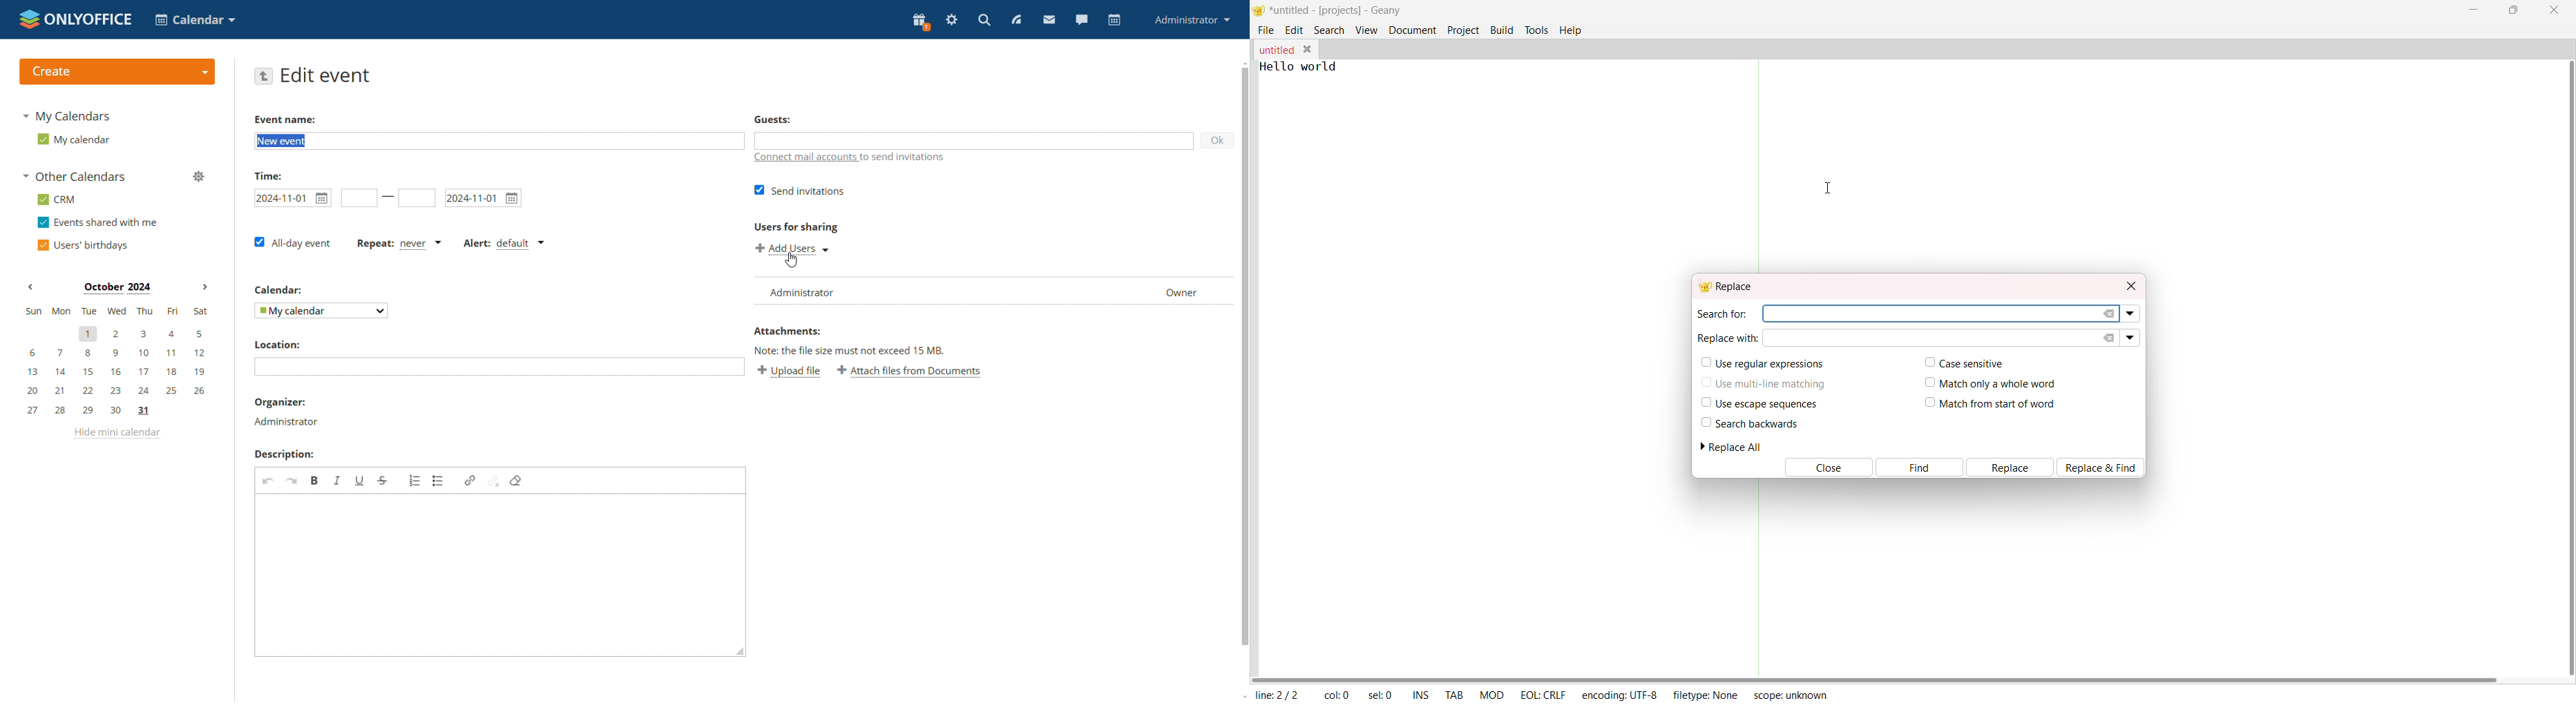 Image resolution: width=2576 pixels, height=728 pixels. What do you see at coordinates (1244, 62) in the screenshot?
I see `scroll up` at bounding box center [1244, 62].